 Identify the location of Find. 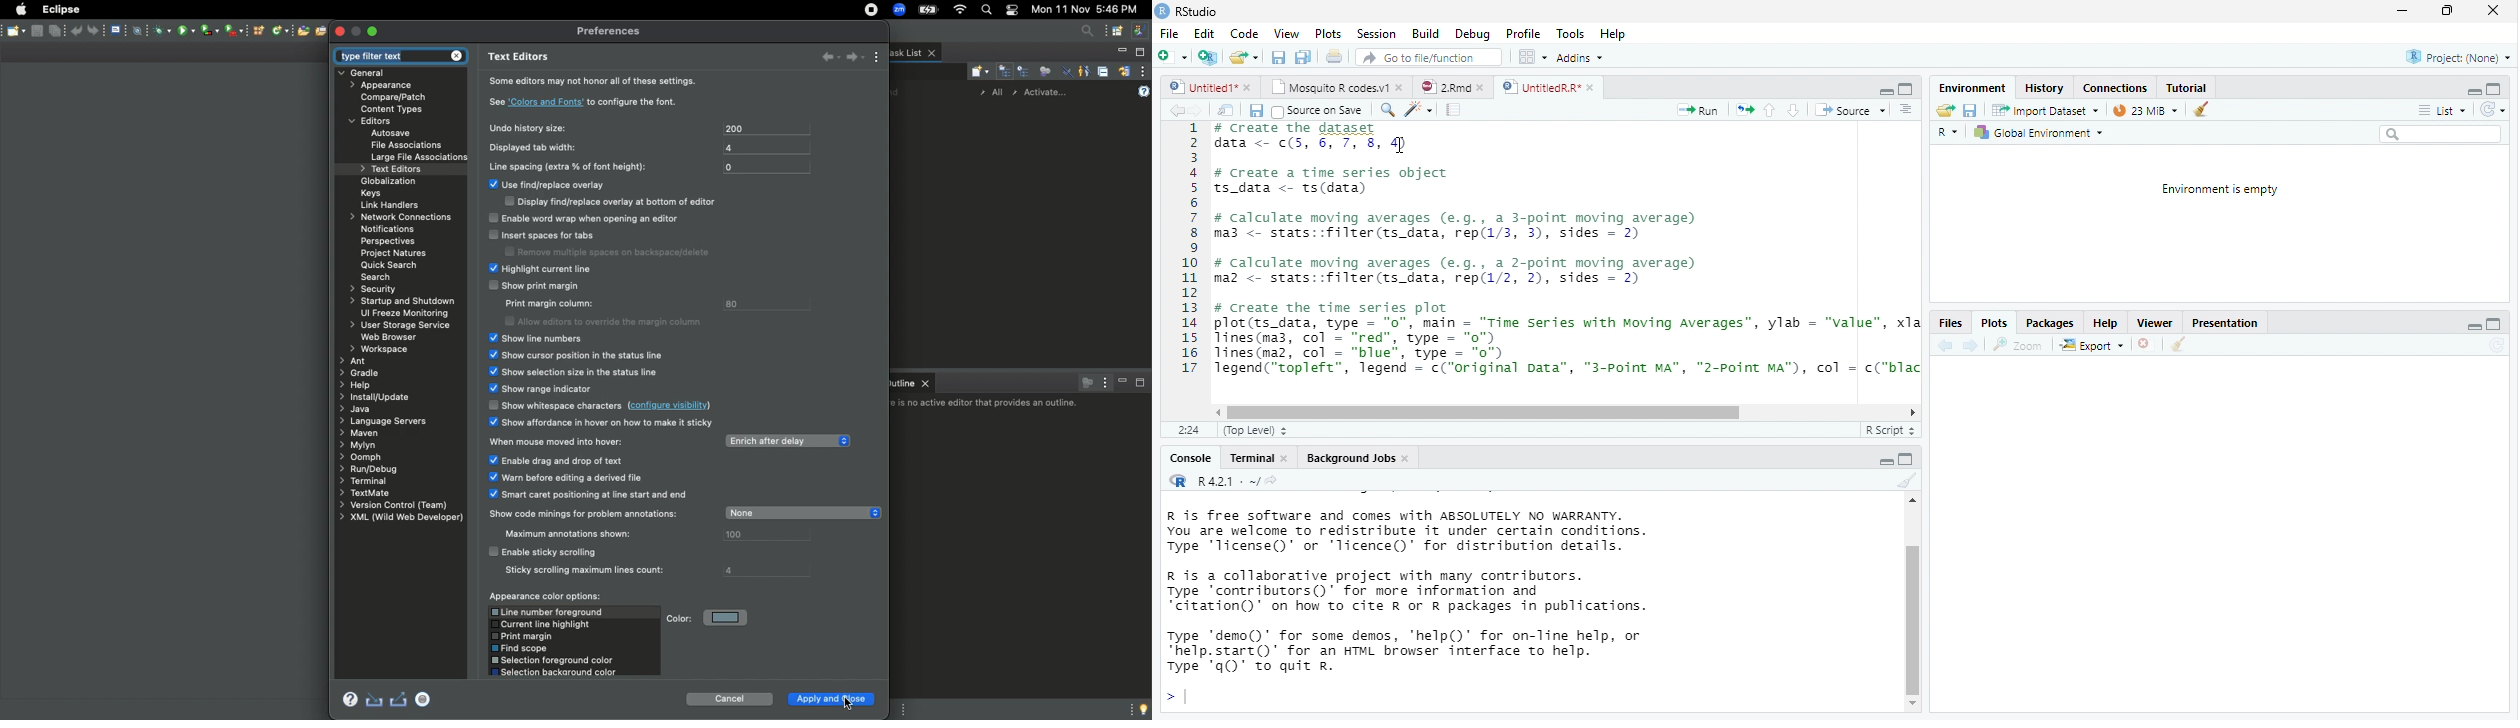
(896, 92).